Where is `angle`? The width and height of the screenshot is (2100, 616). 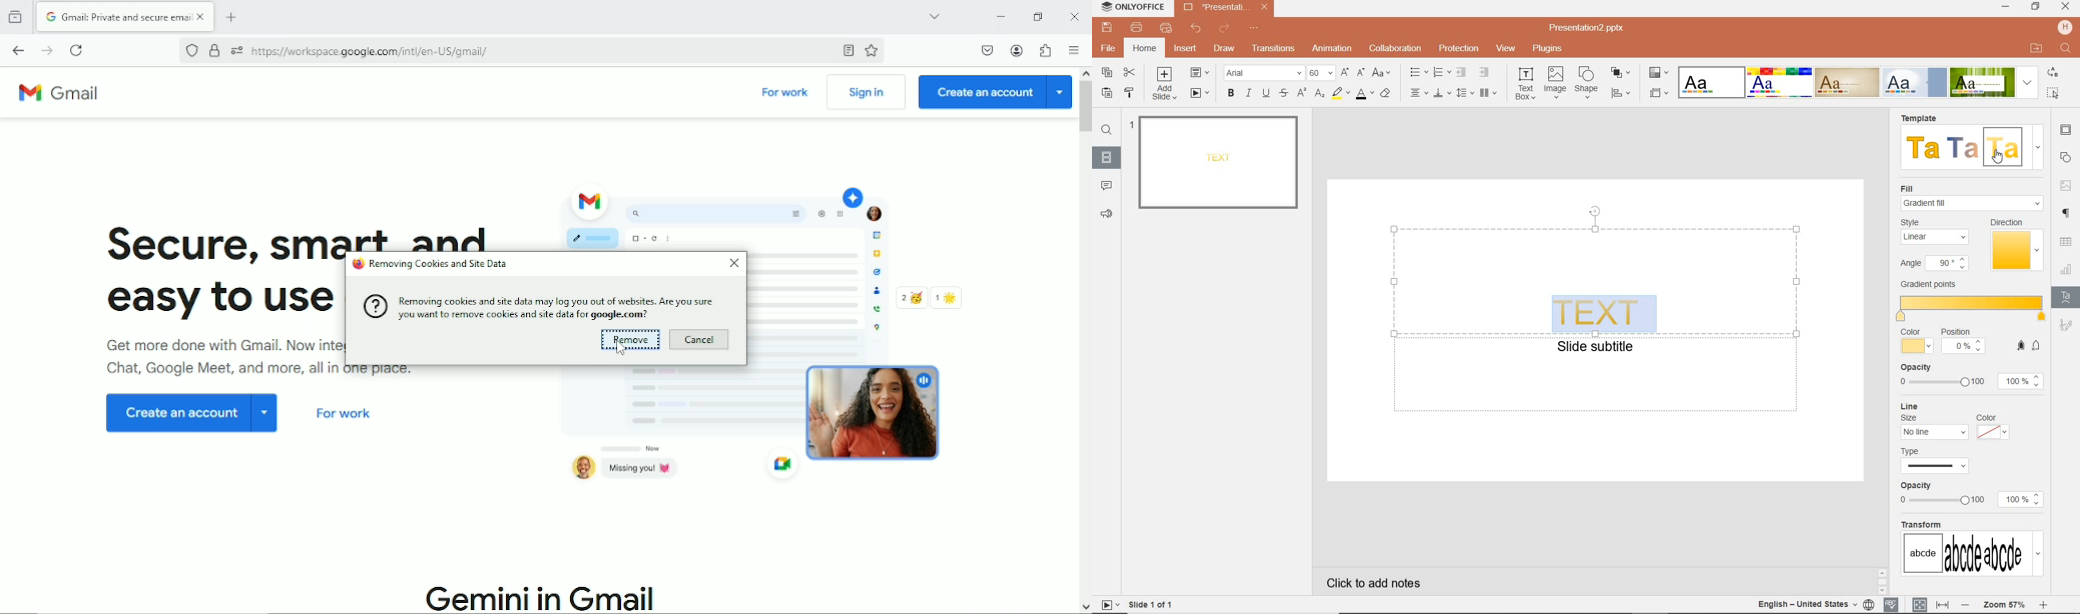
angle is located at coordinates (1937, 262).